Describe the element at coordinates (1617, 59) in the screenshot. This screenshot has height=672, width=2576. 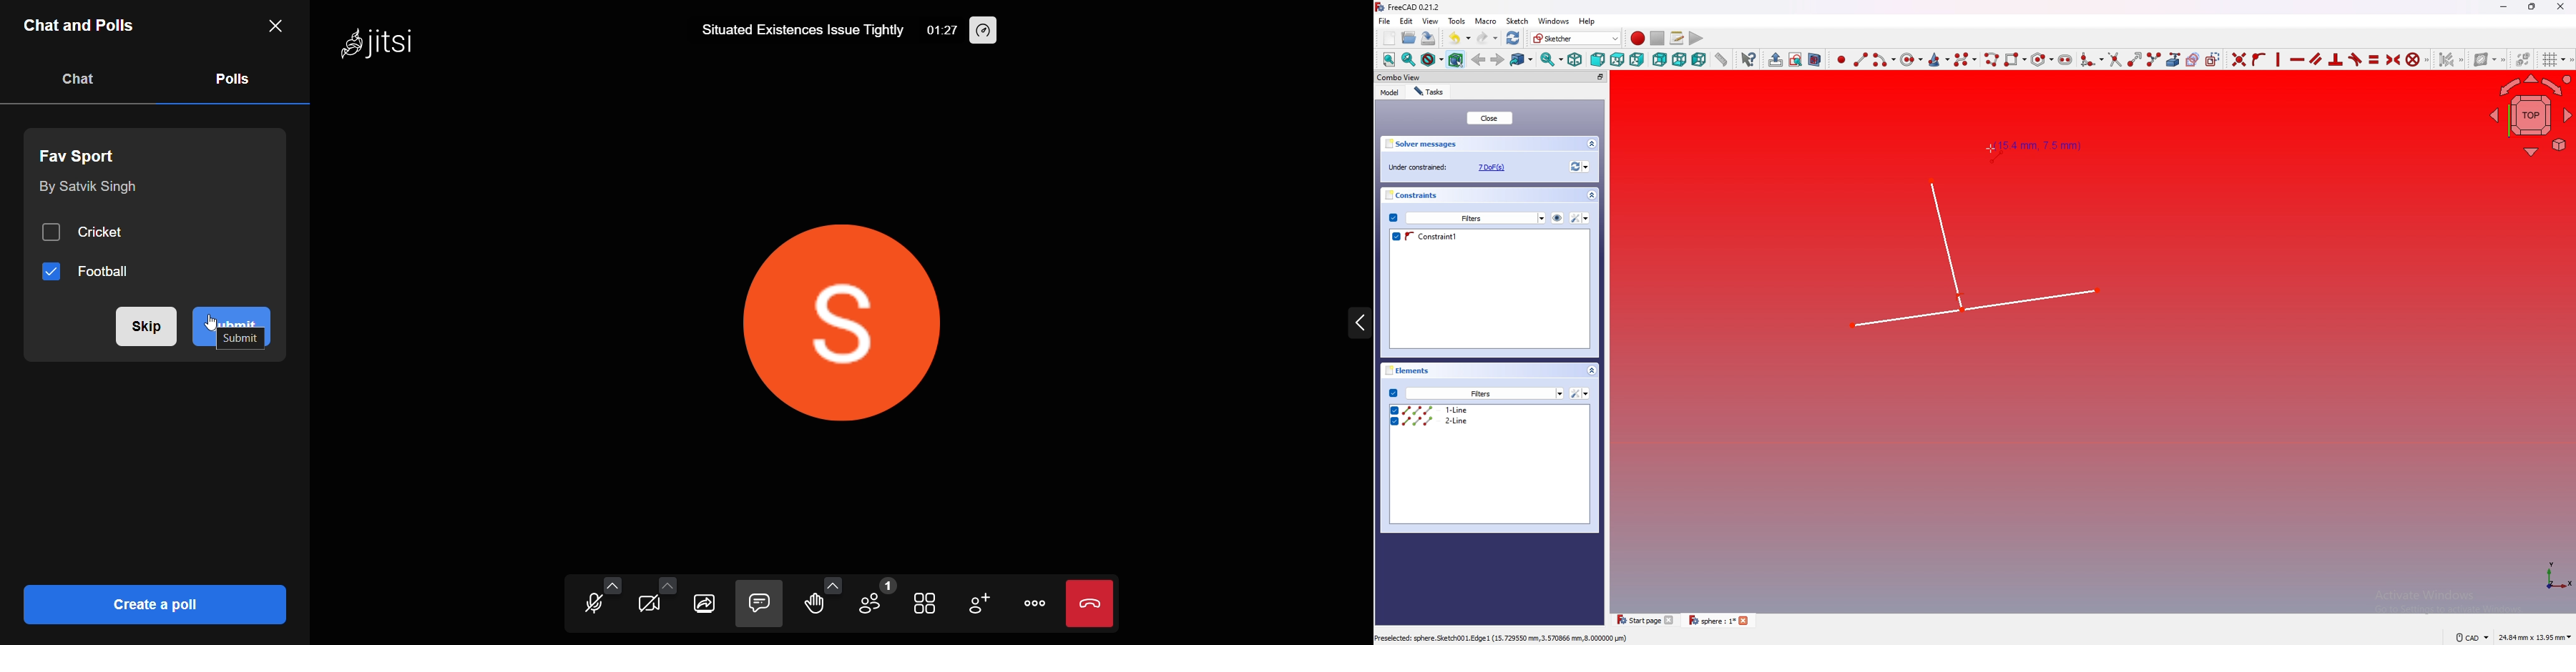
I see `Top` at that location.